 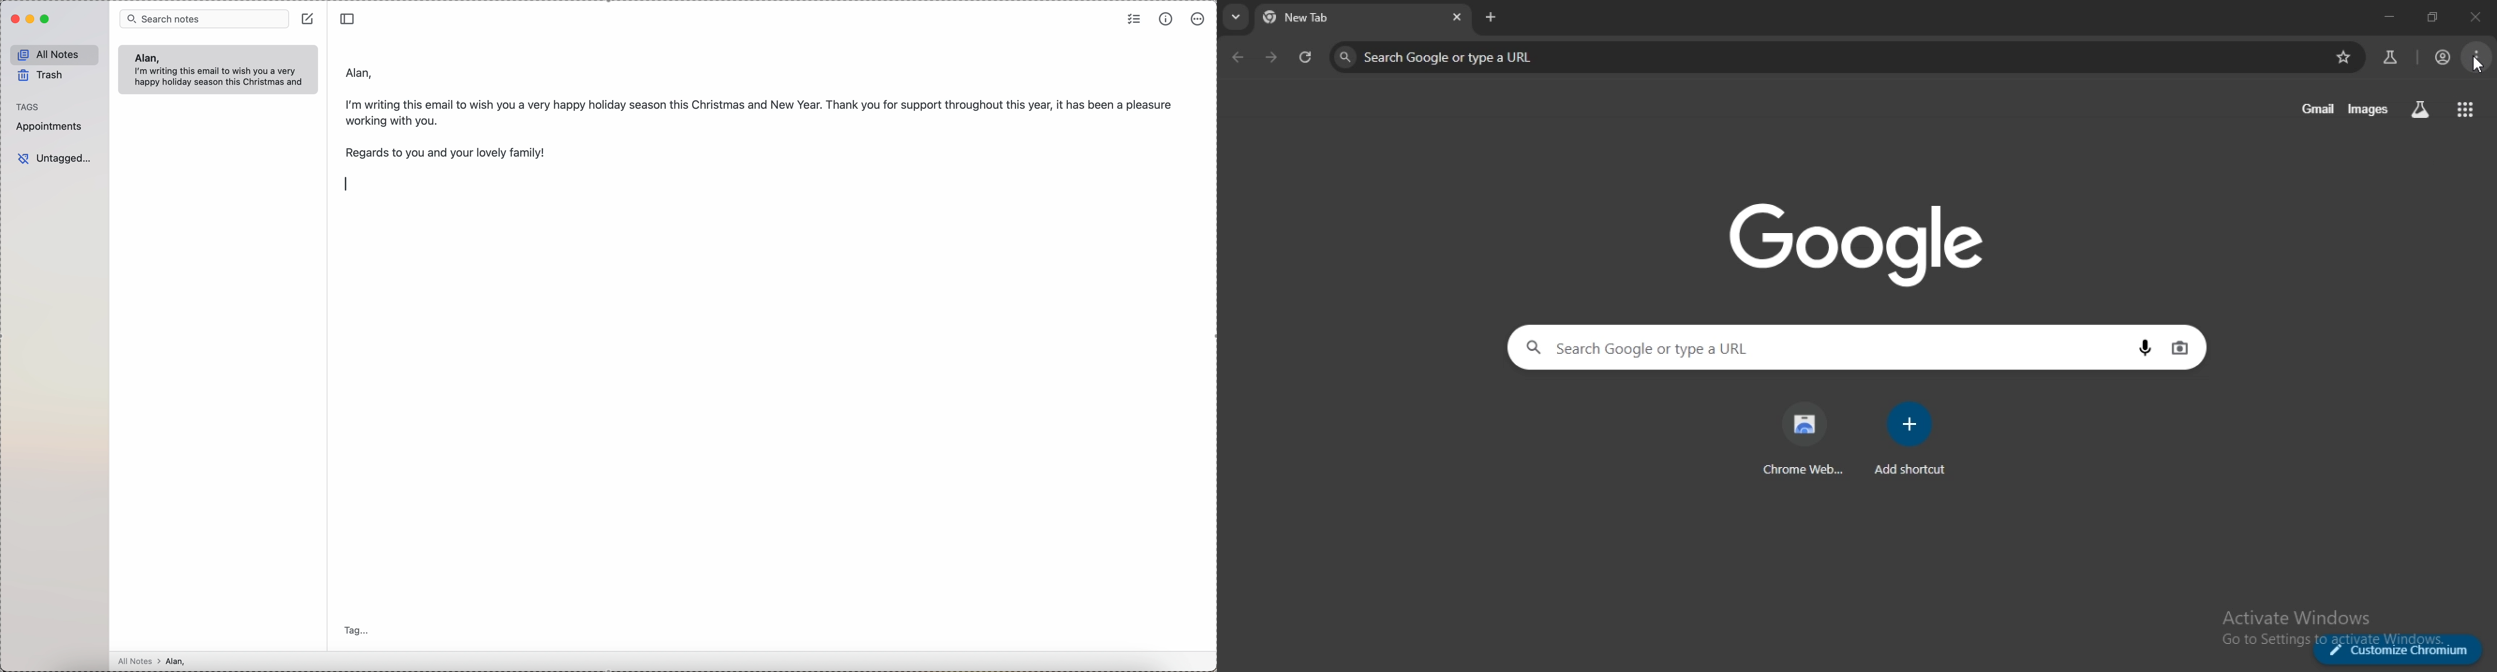 What do you see at coordinates (1275, 58) in the screenshot?
I see `one page forward` at bounding box center [1275, 58].